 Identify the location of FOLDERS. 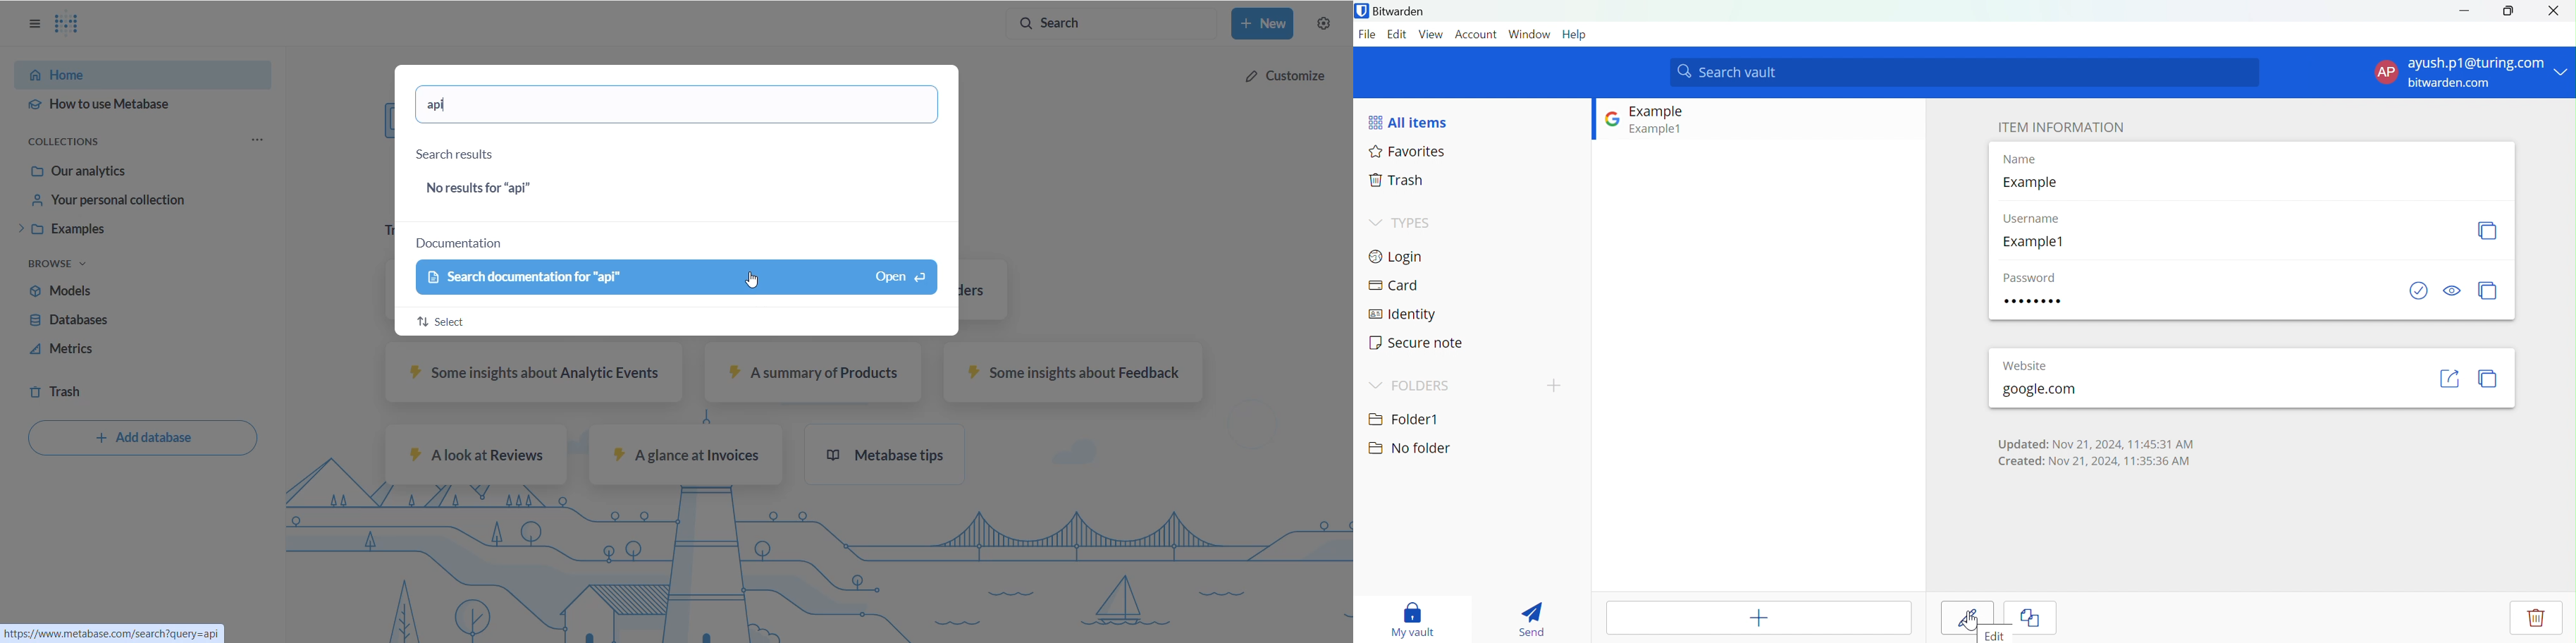
(1421, 387).